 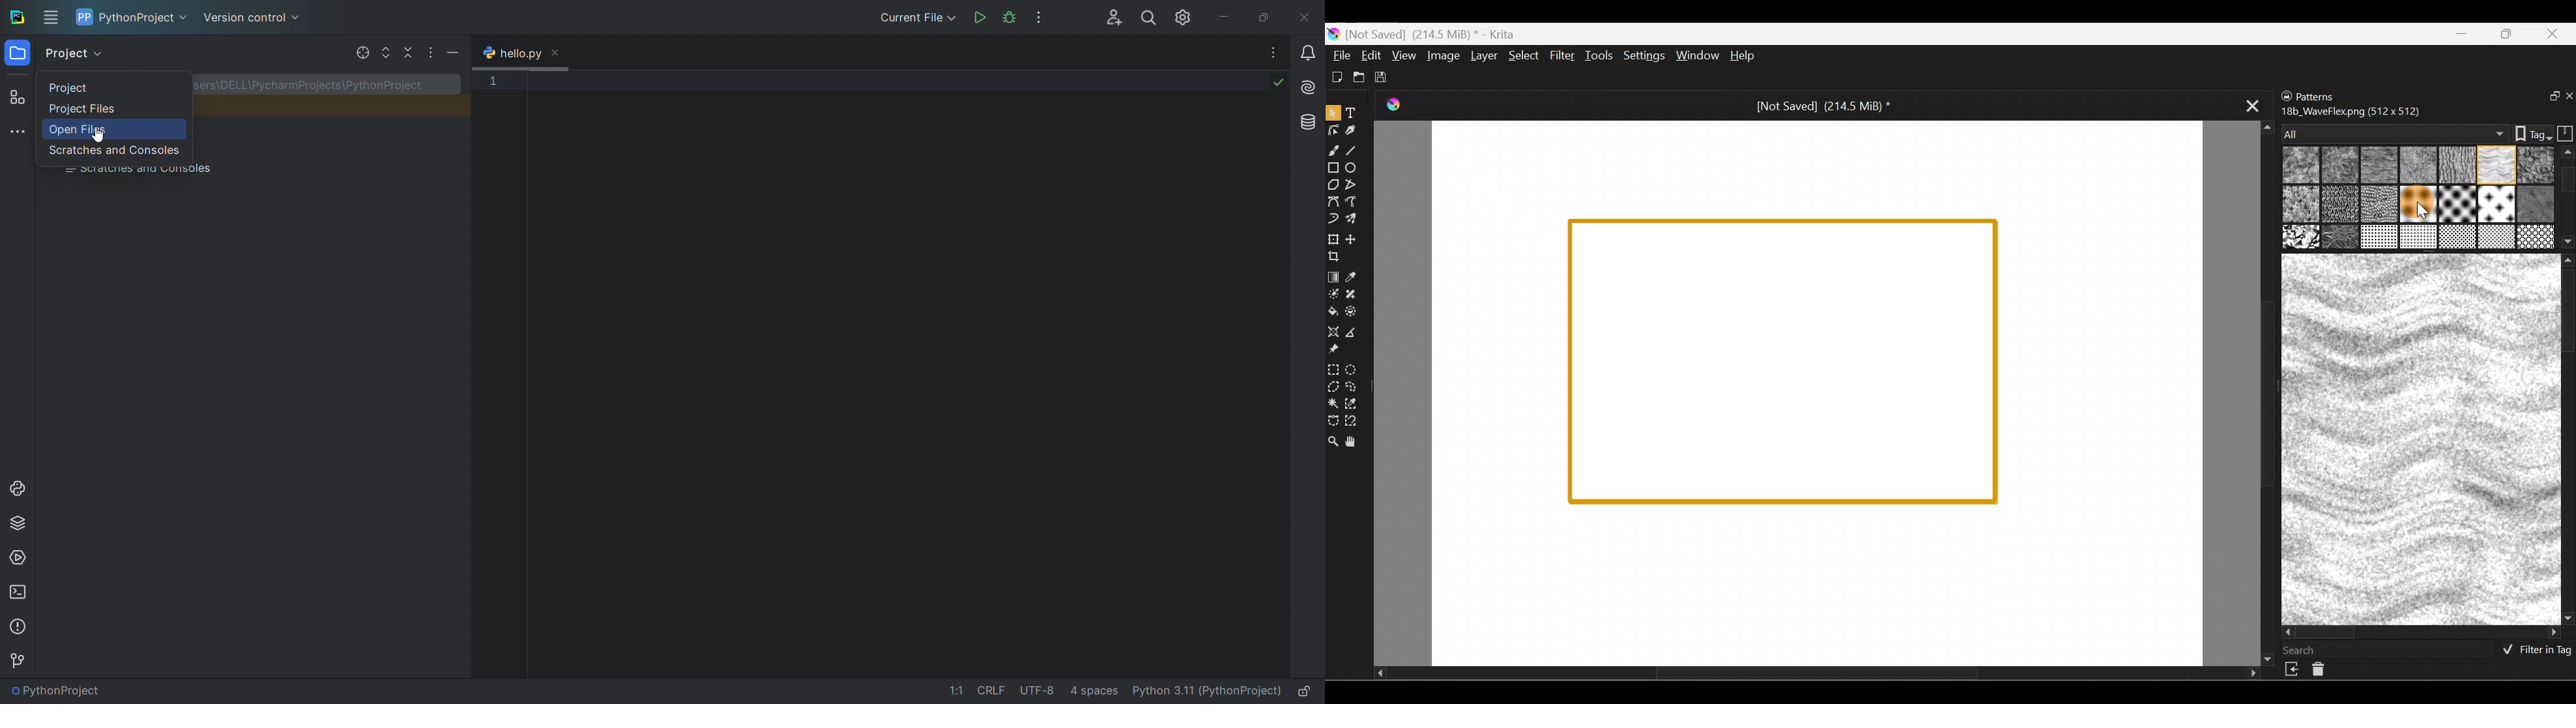 I want to click on Zoom tool, so click(x=1333, y=443).